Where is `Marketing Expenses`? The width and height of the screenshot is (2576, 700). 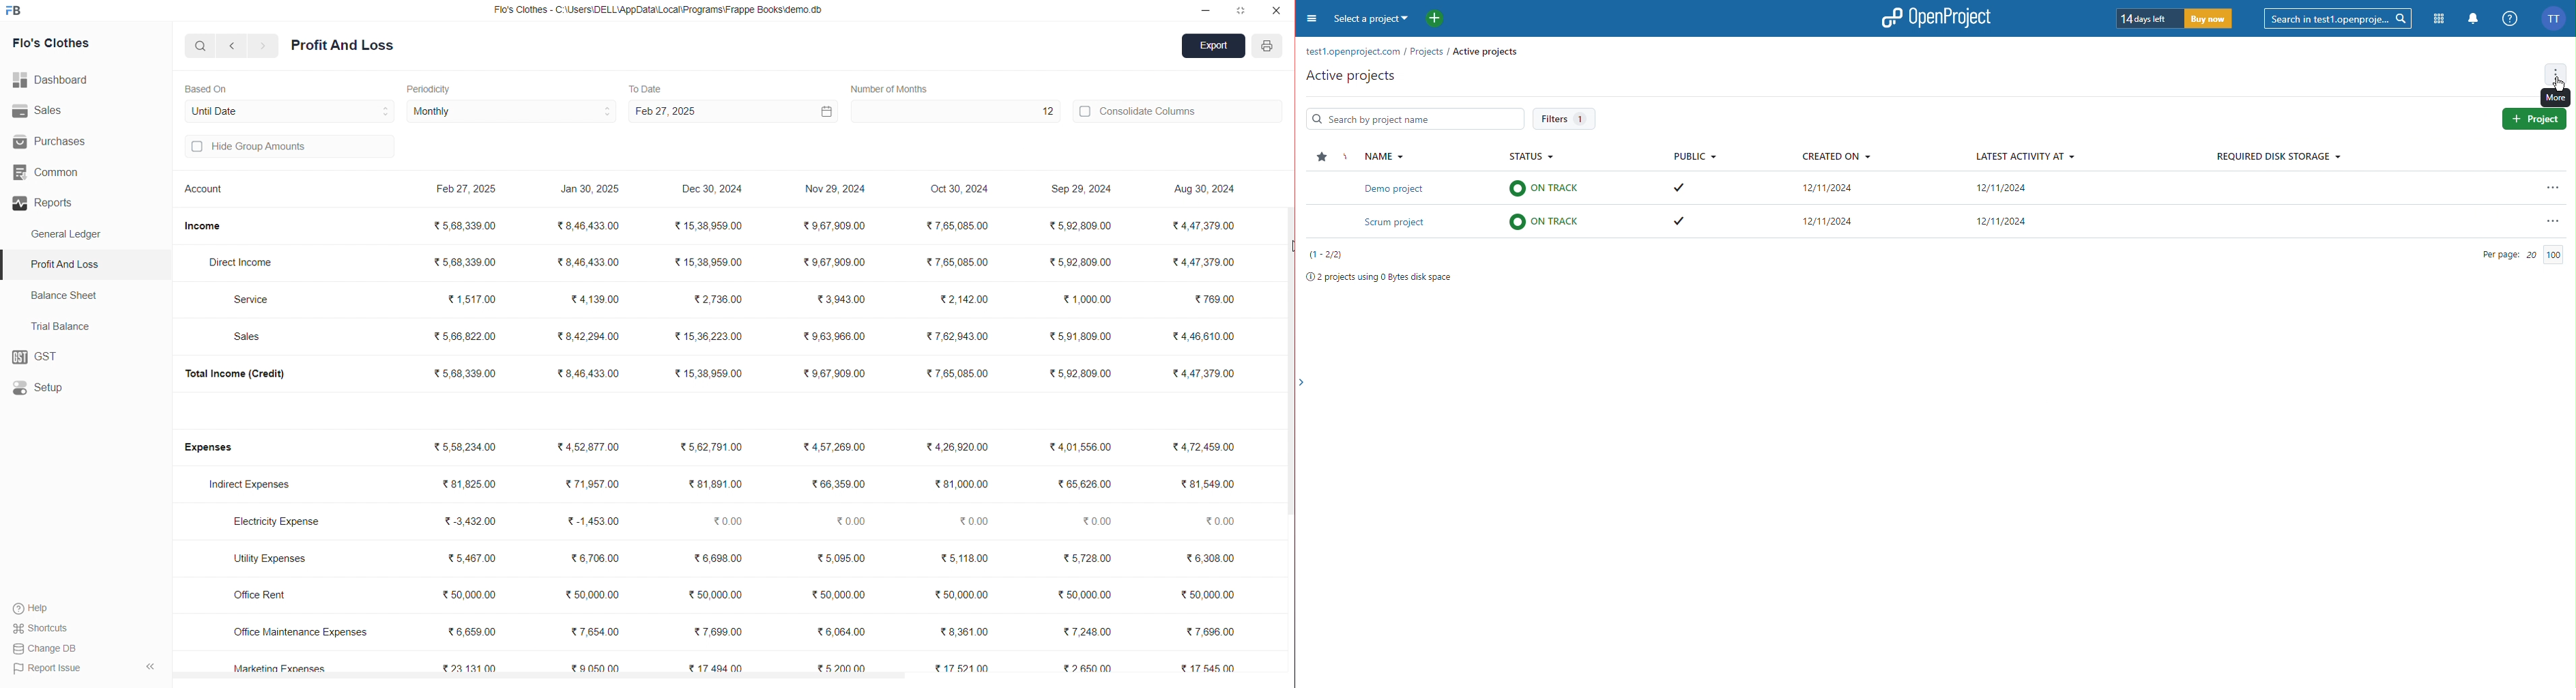
Marketing Expenses is located at coordinates (279, 668).